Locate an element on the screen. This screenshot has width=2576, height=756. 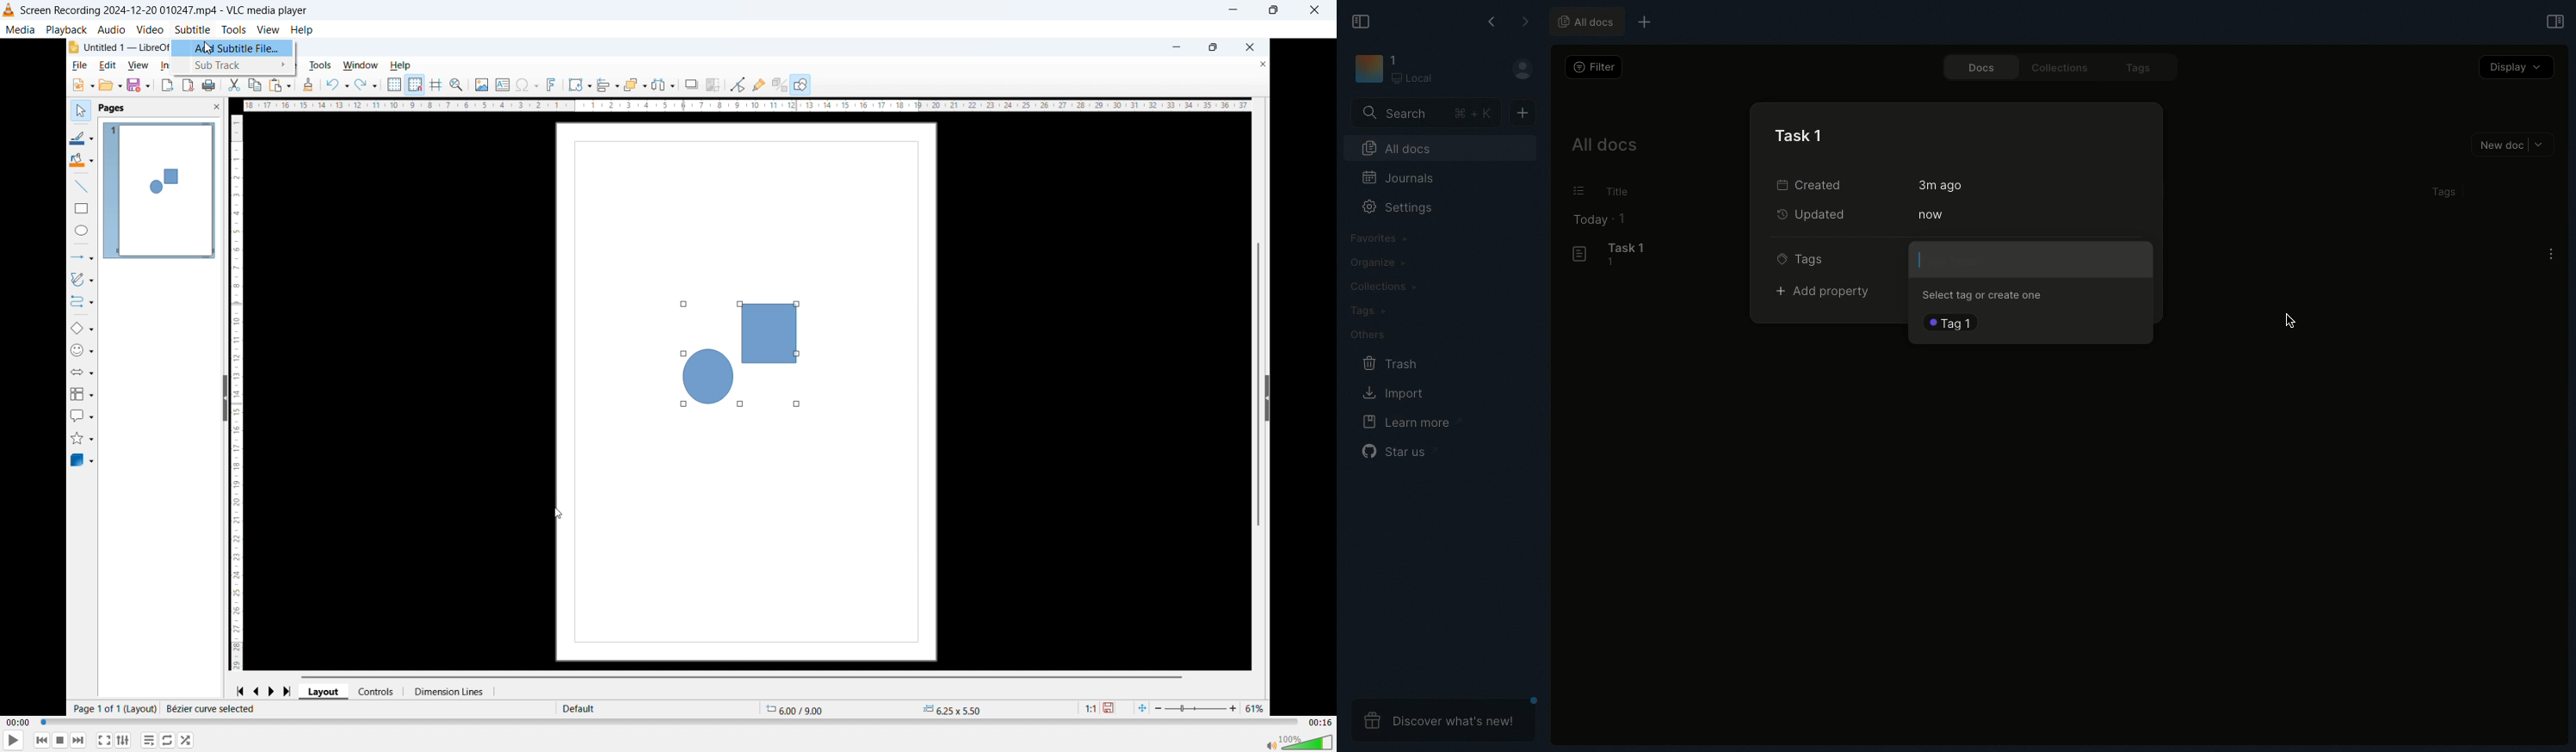
print is located at coordinates (210, 85).